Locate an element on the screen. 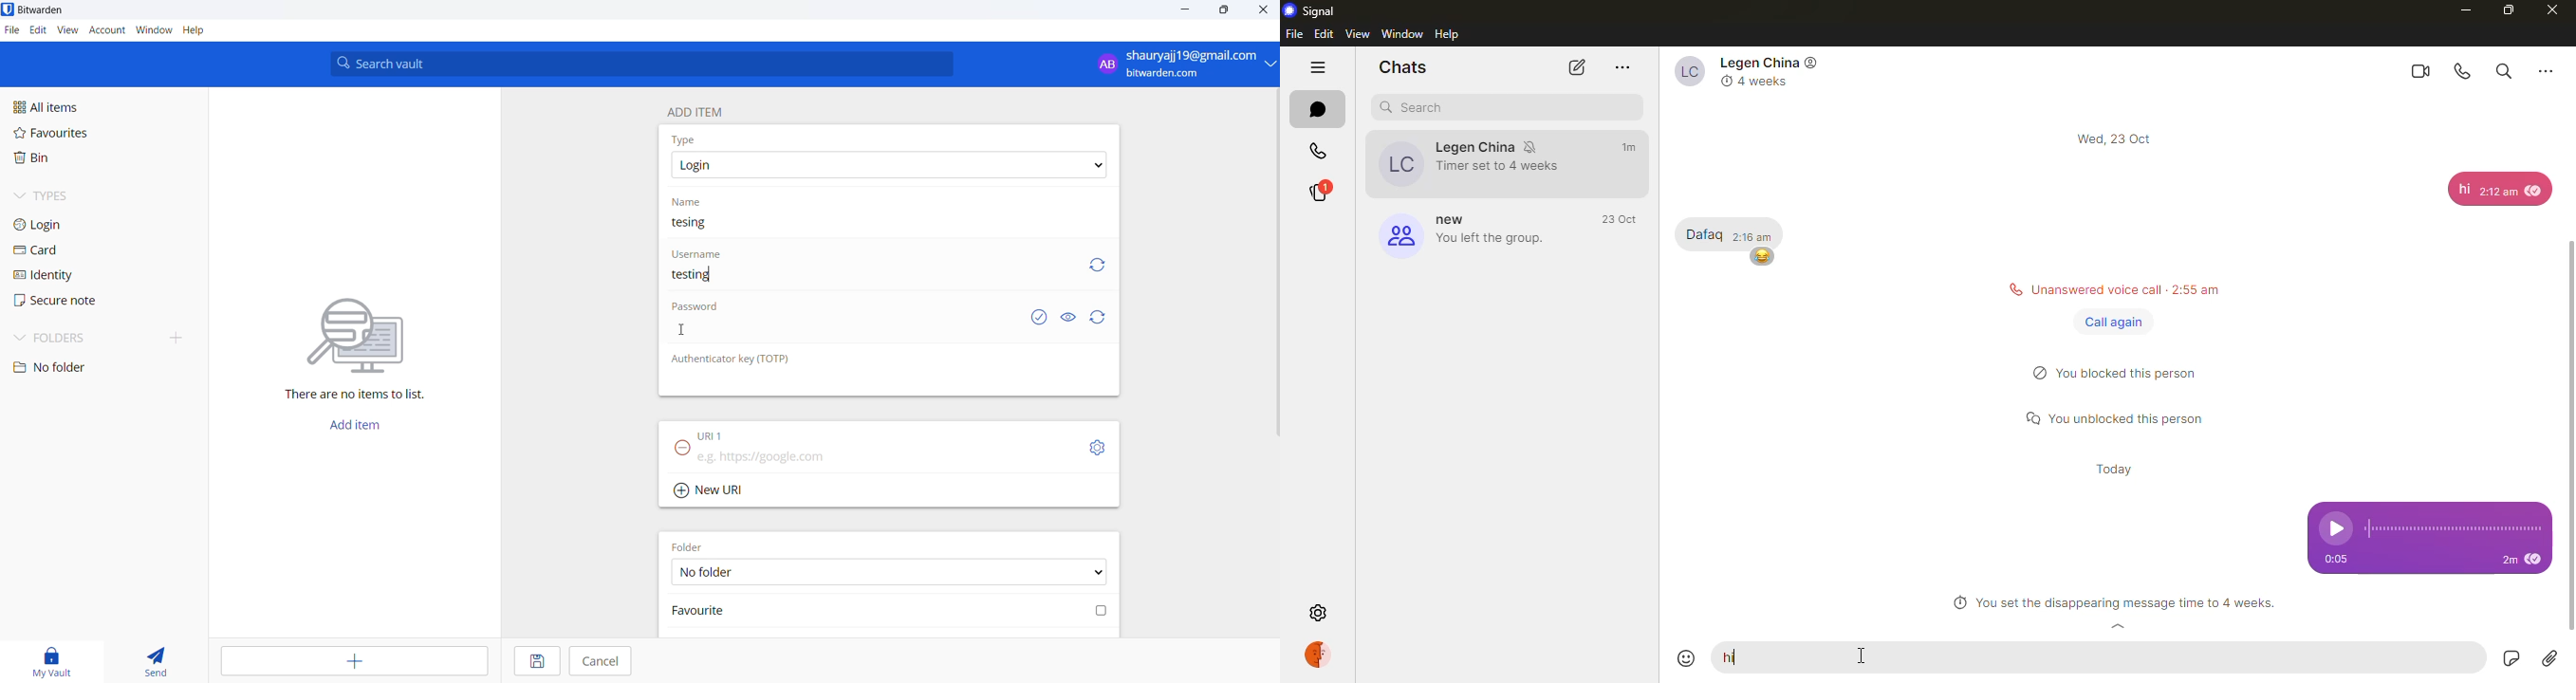  favourites is located at coordinates (74, 137).